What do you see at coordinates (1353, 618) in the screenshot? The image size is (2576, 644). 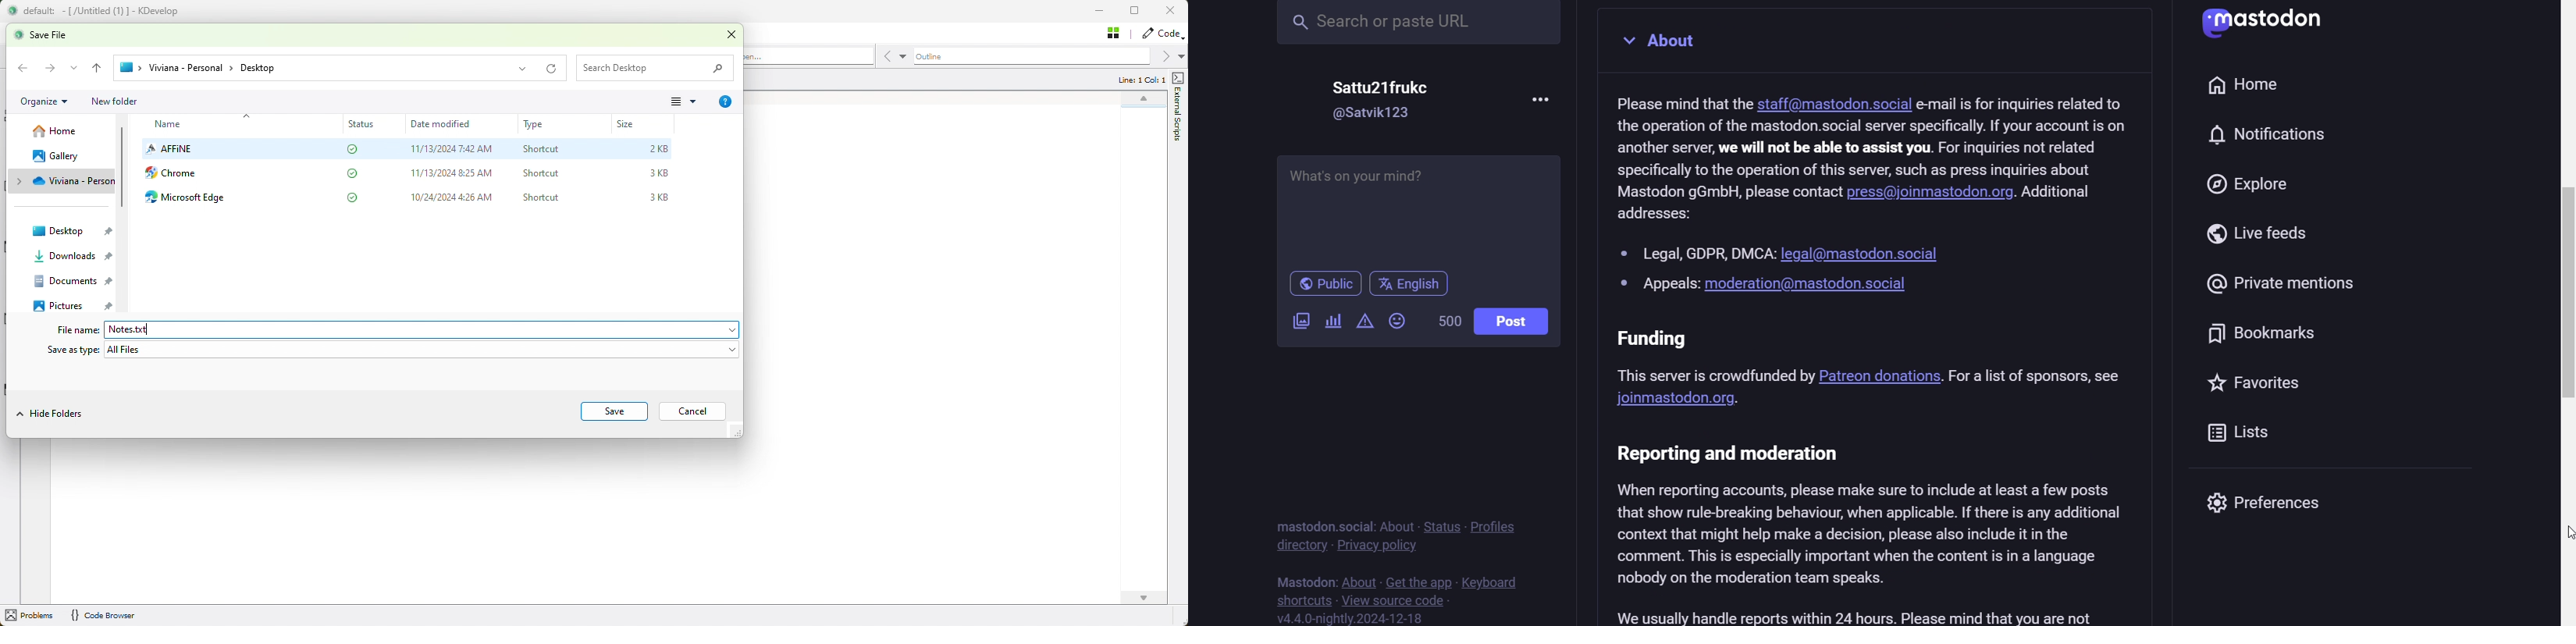 I see `version` at bounding box center [1353, 618].